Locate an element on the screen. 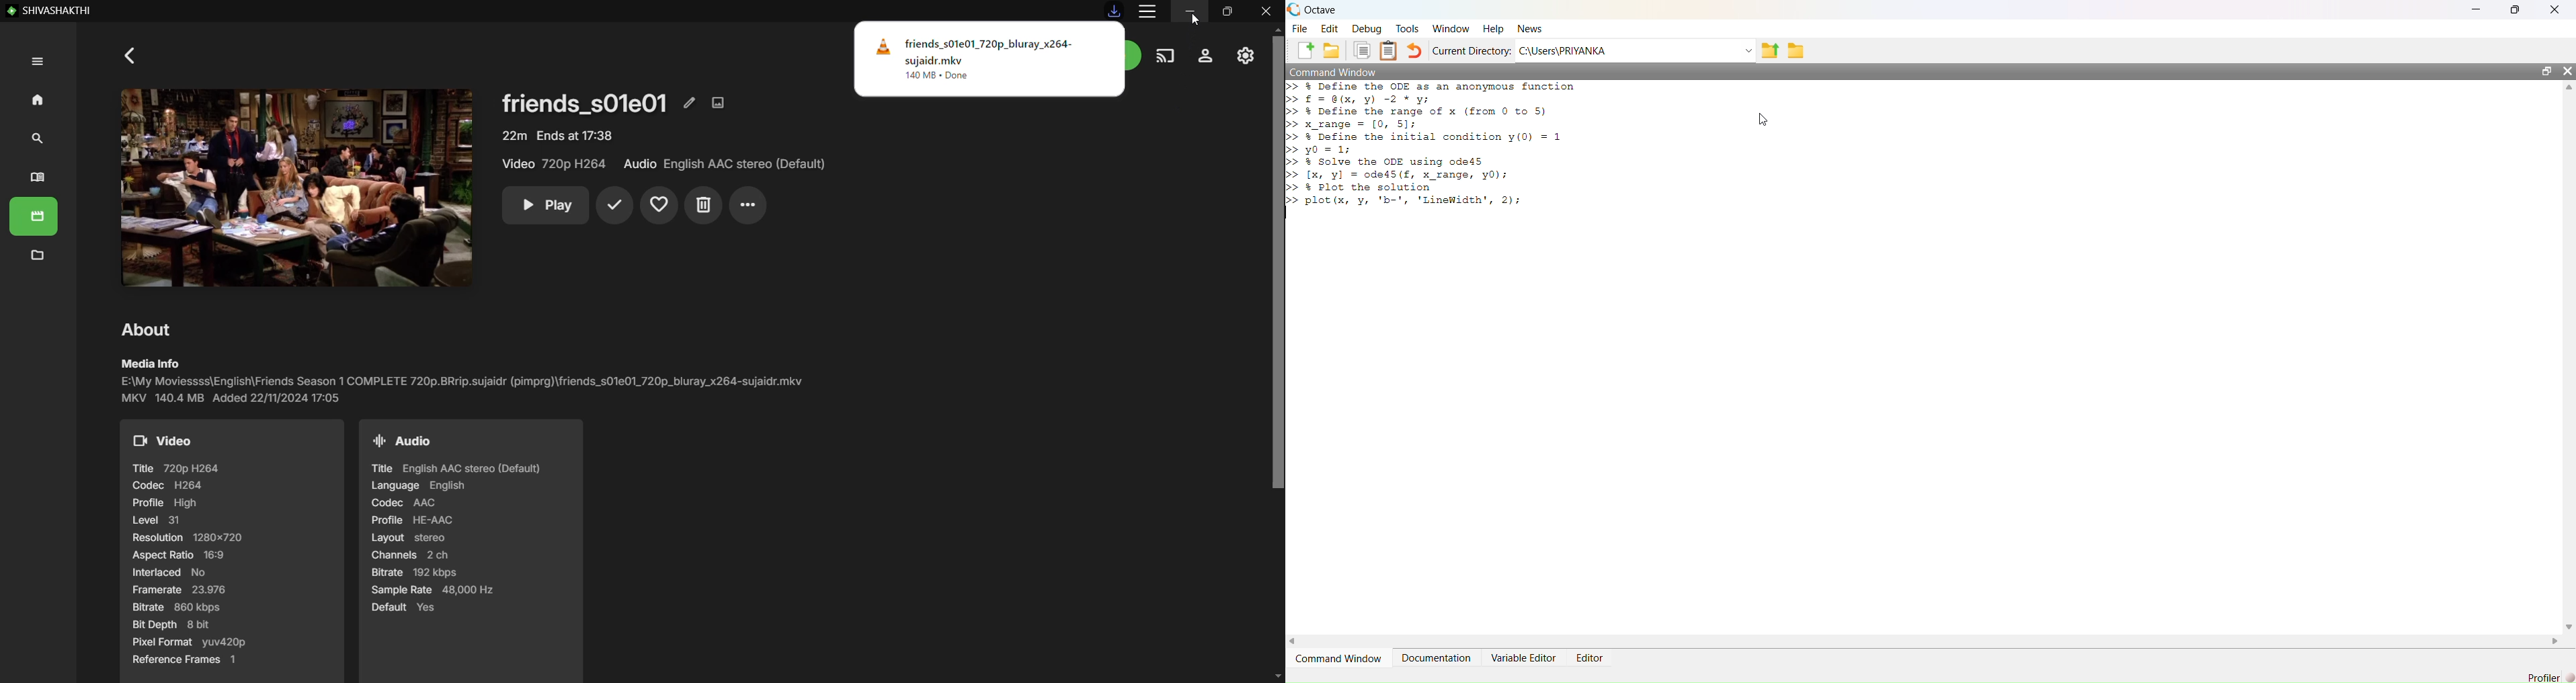  Downloads is located at coordinates (1115, 10).